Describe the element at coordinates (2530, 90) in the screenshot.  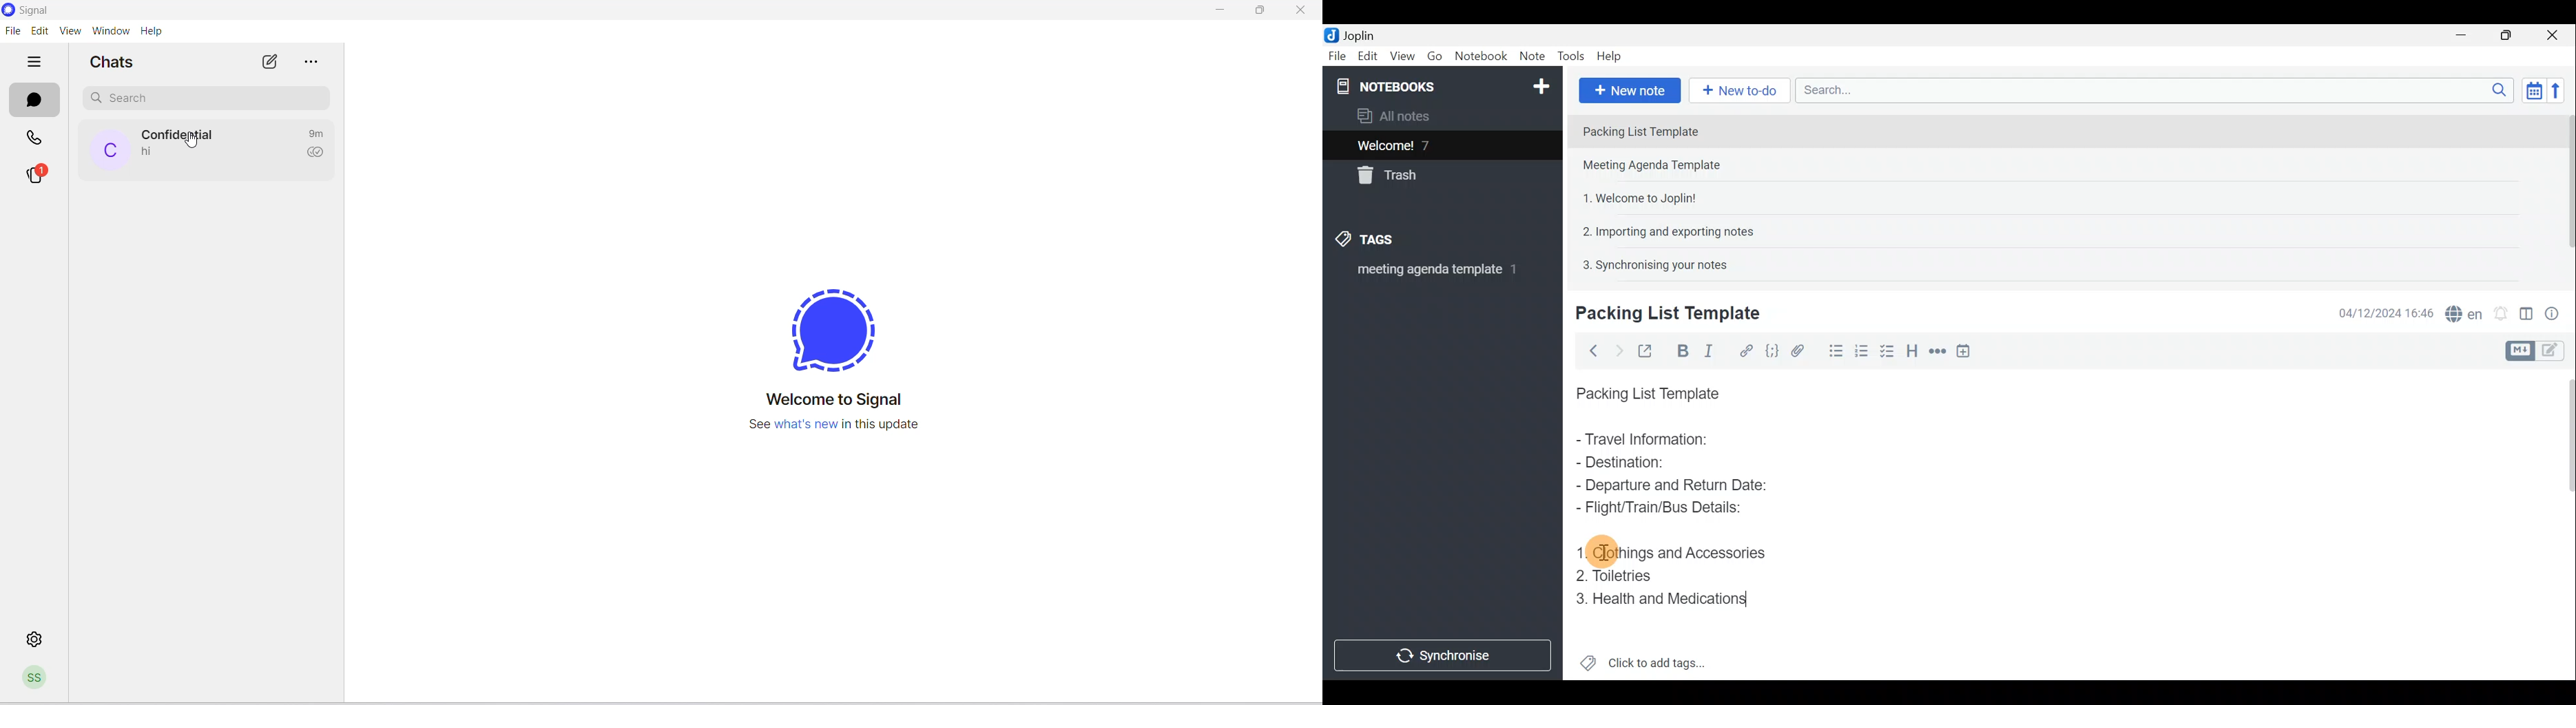
I see `Toggle sort order field` at that location.